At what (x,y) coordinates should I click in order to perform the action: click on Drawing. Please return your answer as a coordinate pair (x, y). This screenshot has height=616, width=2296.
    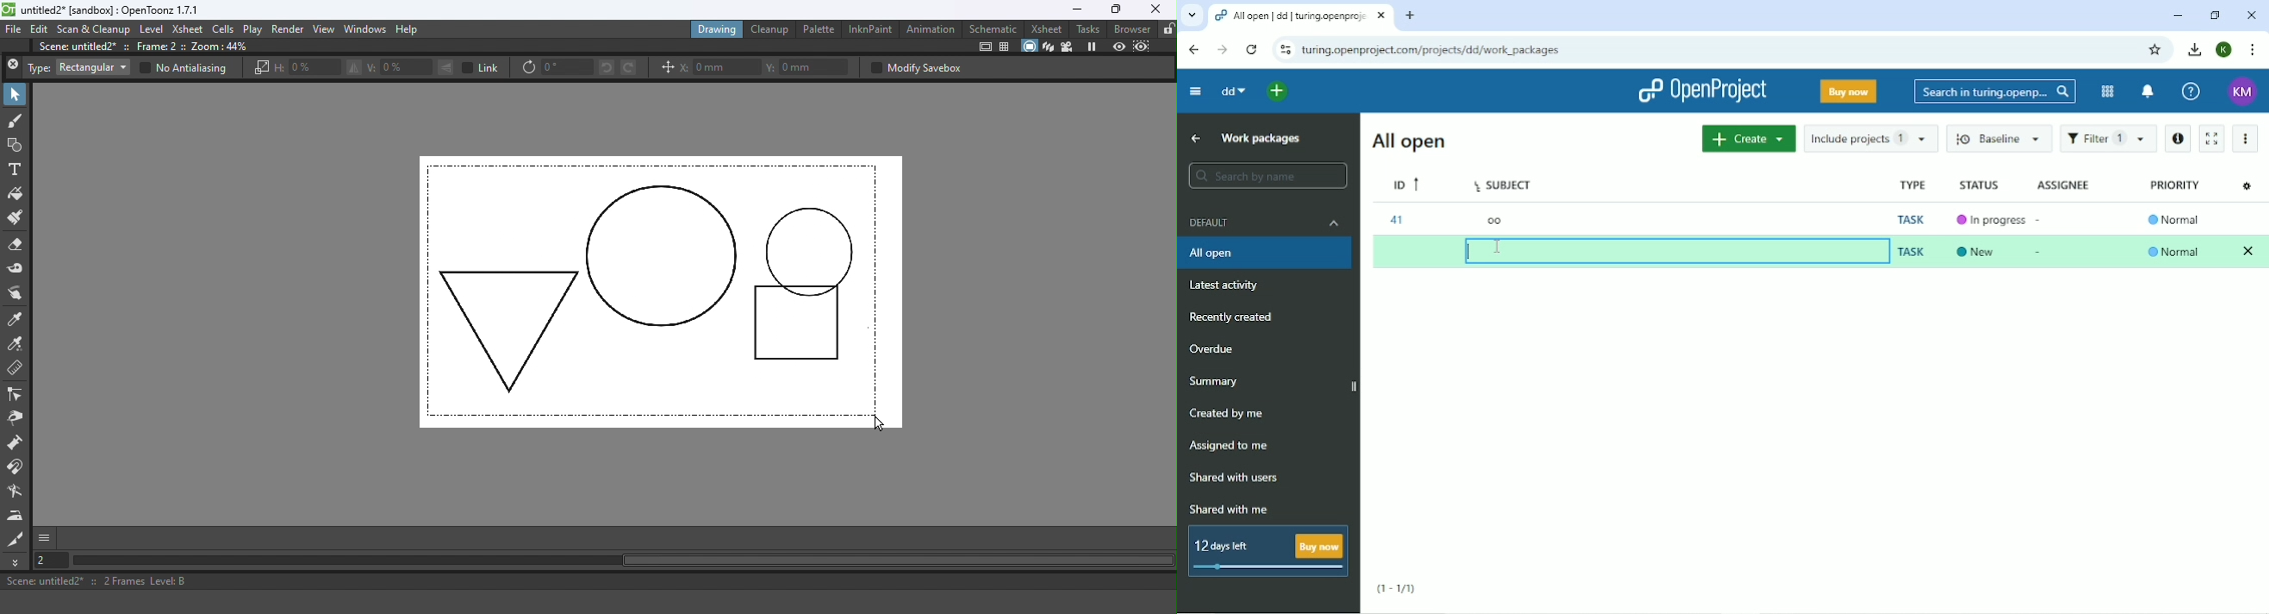
    Looking at the image, I should click on (717, 28).